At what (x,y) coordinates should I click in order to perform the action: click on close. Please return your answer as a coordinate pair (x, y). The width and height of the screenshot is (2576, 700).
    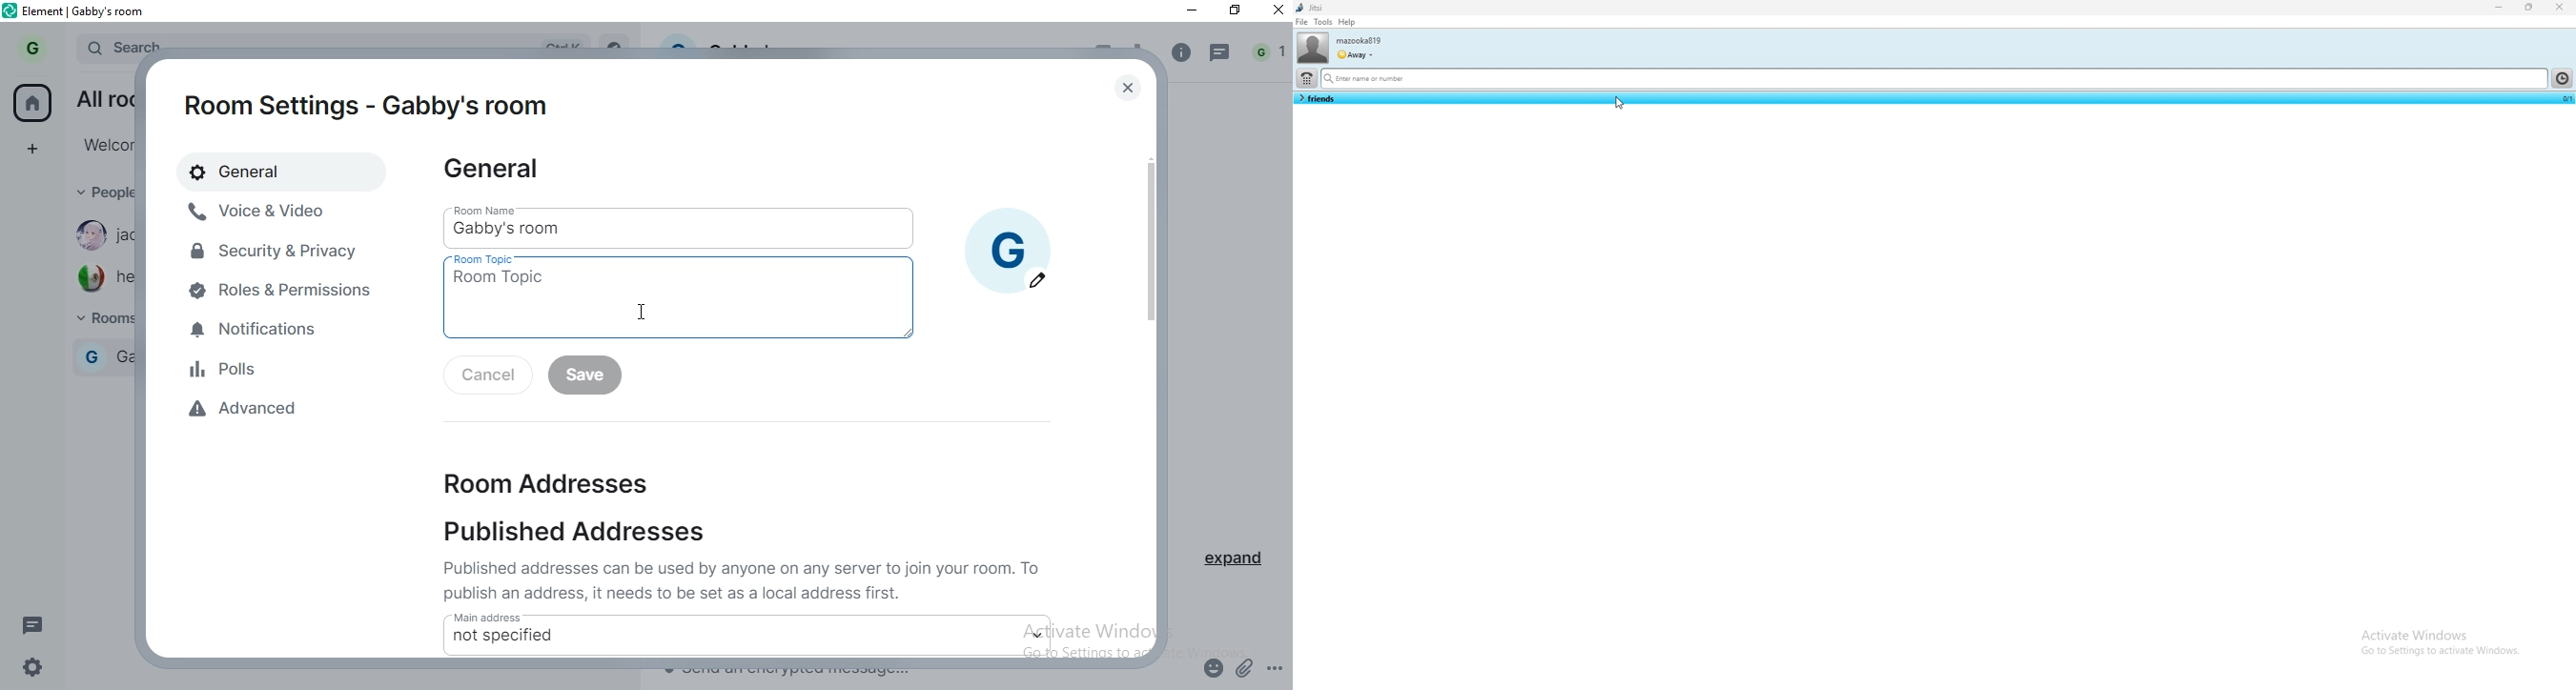
    Looking at the image, I should click on (1131, 88).